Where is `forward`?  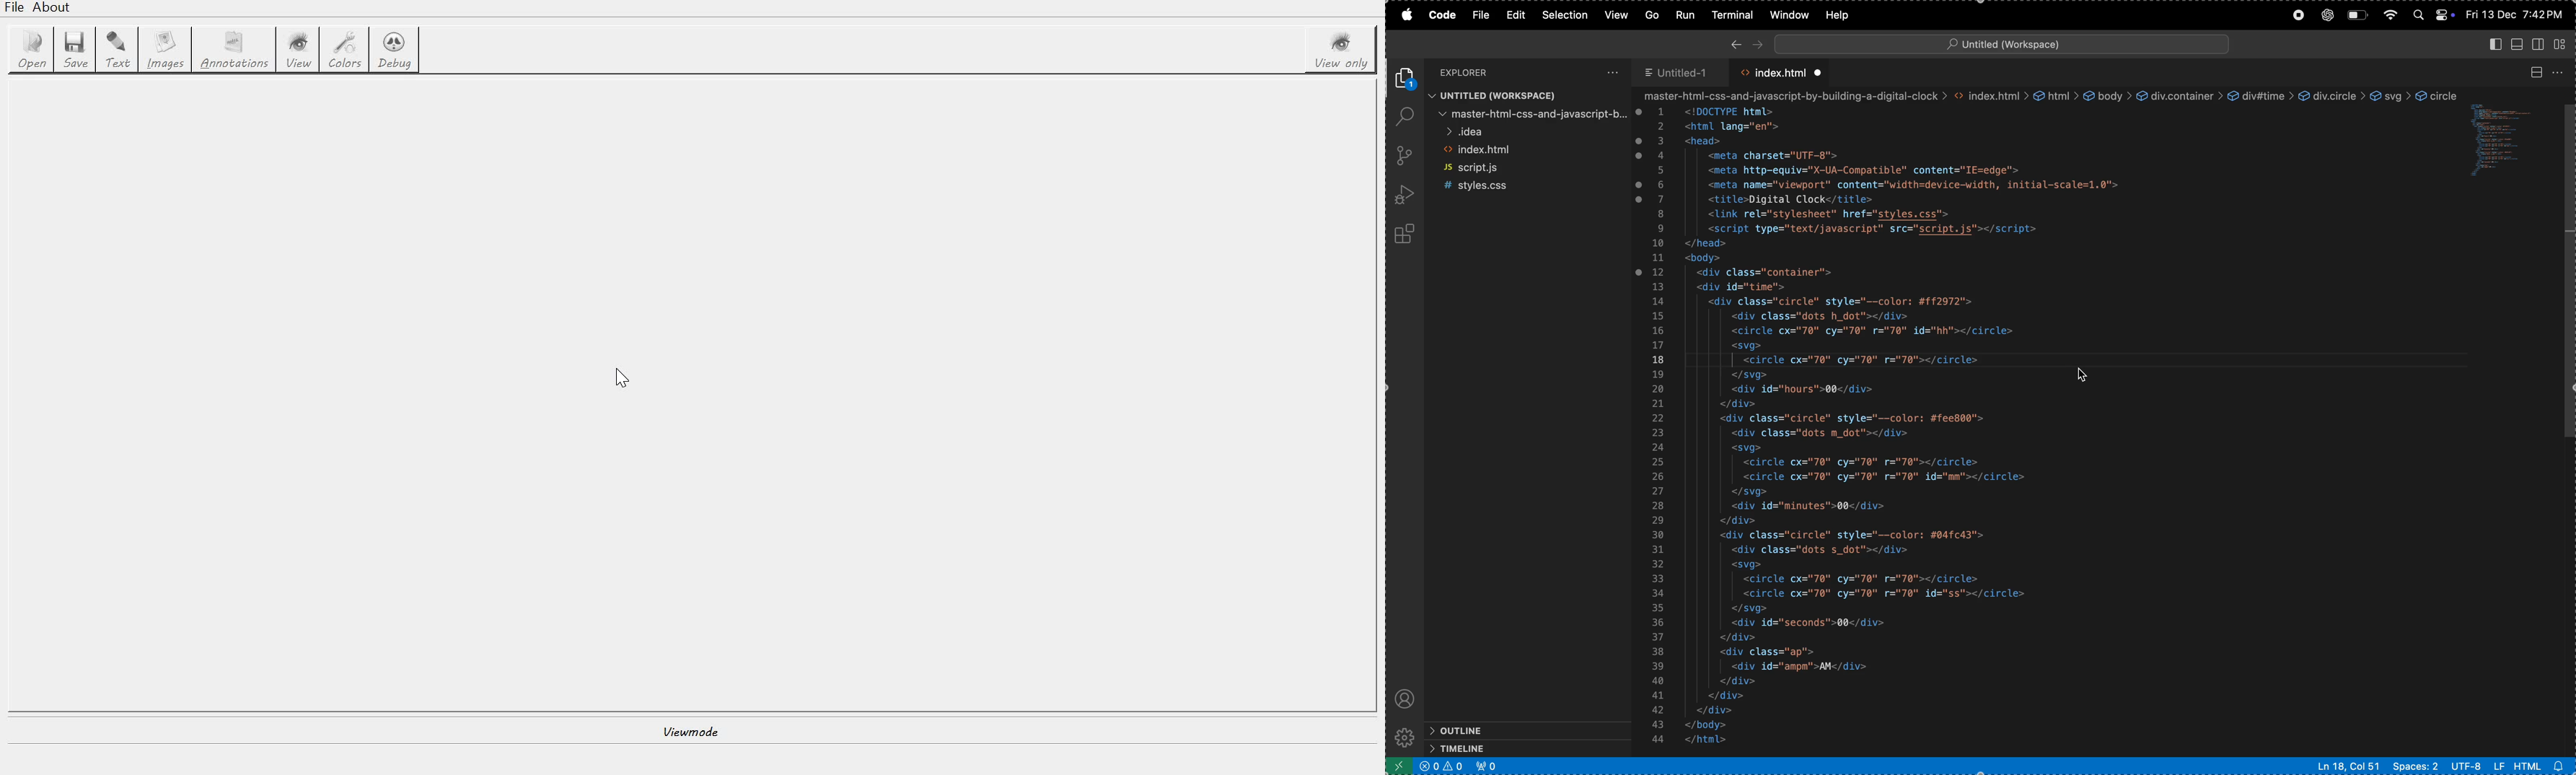 forward is located at coordinates (1755, 41).